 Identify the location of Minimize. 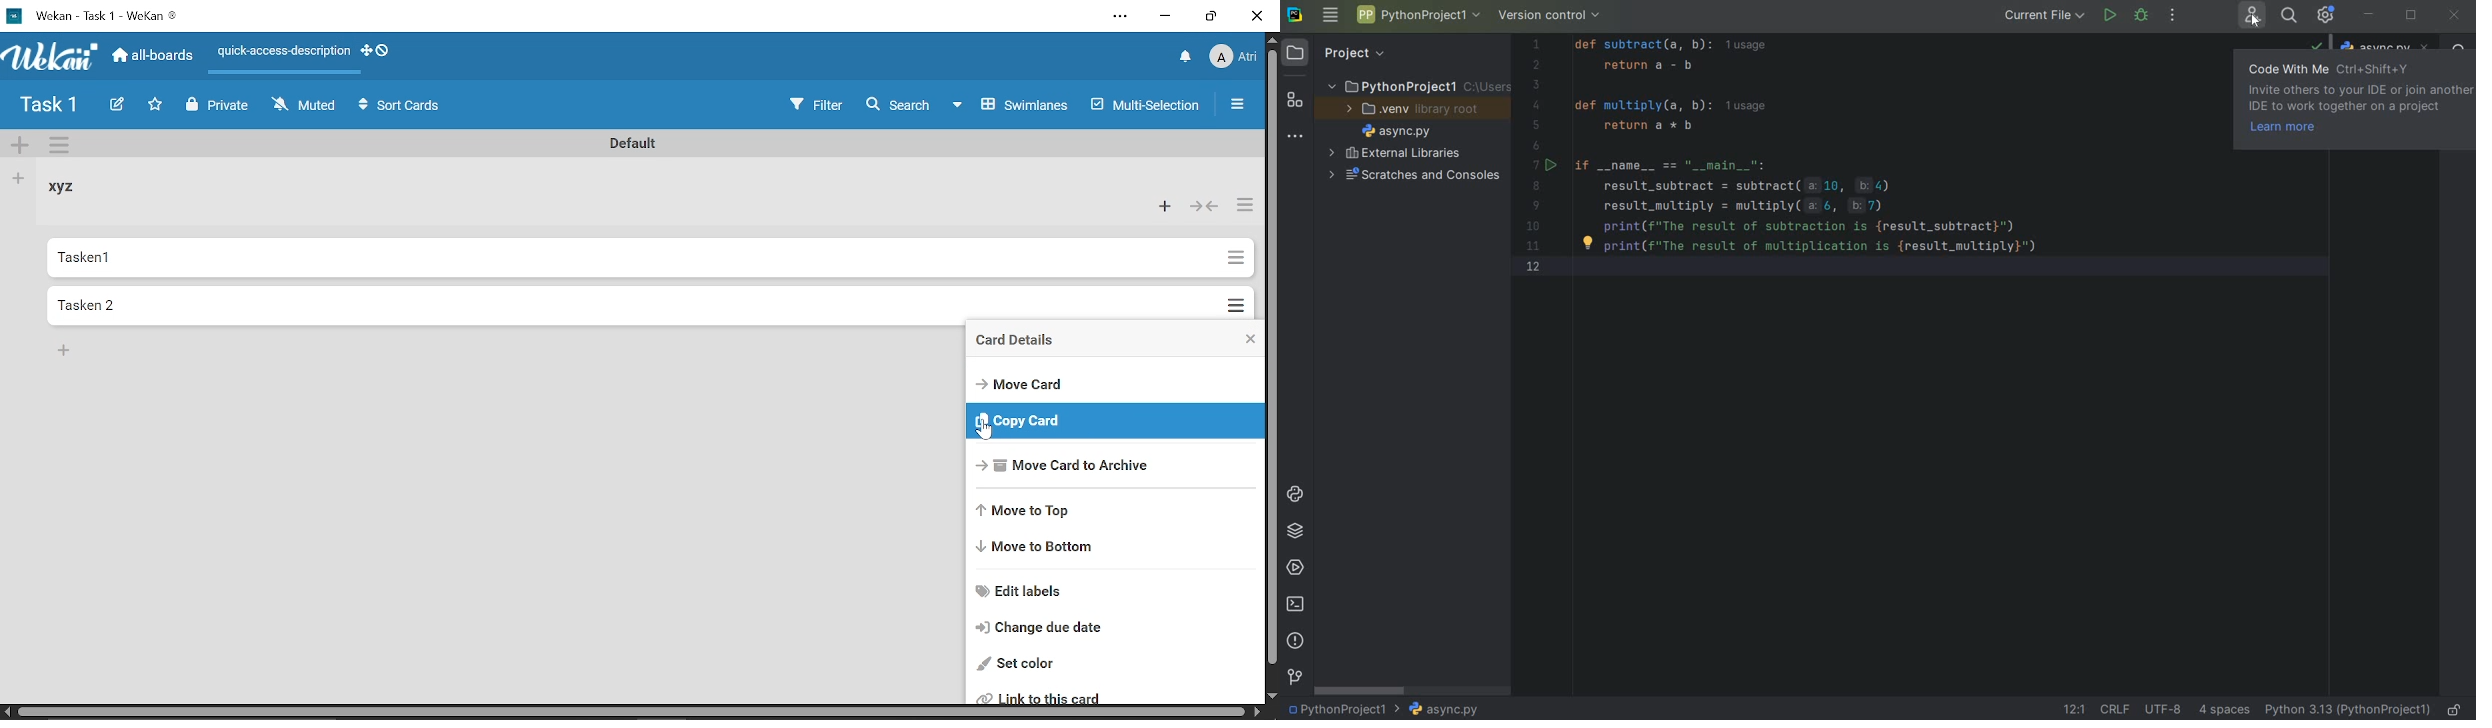
(1166, 16).